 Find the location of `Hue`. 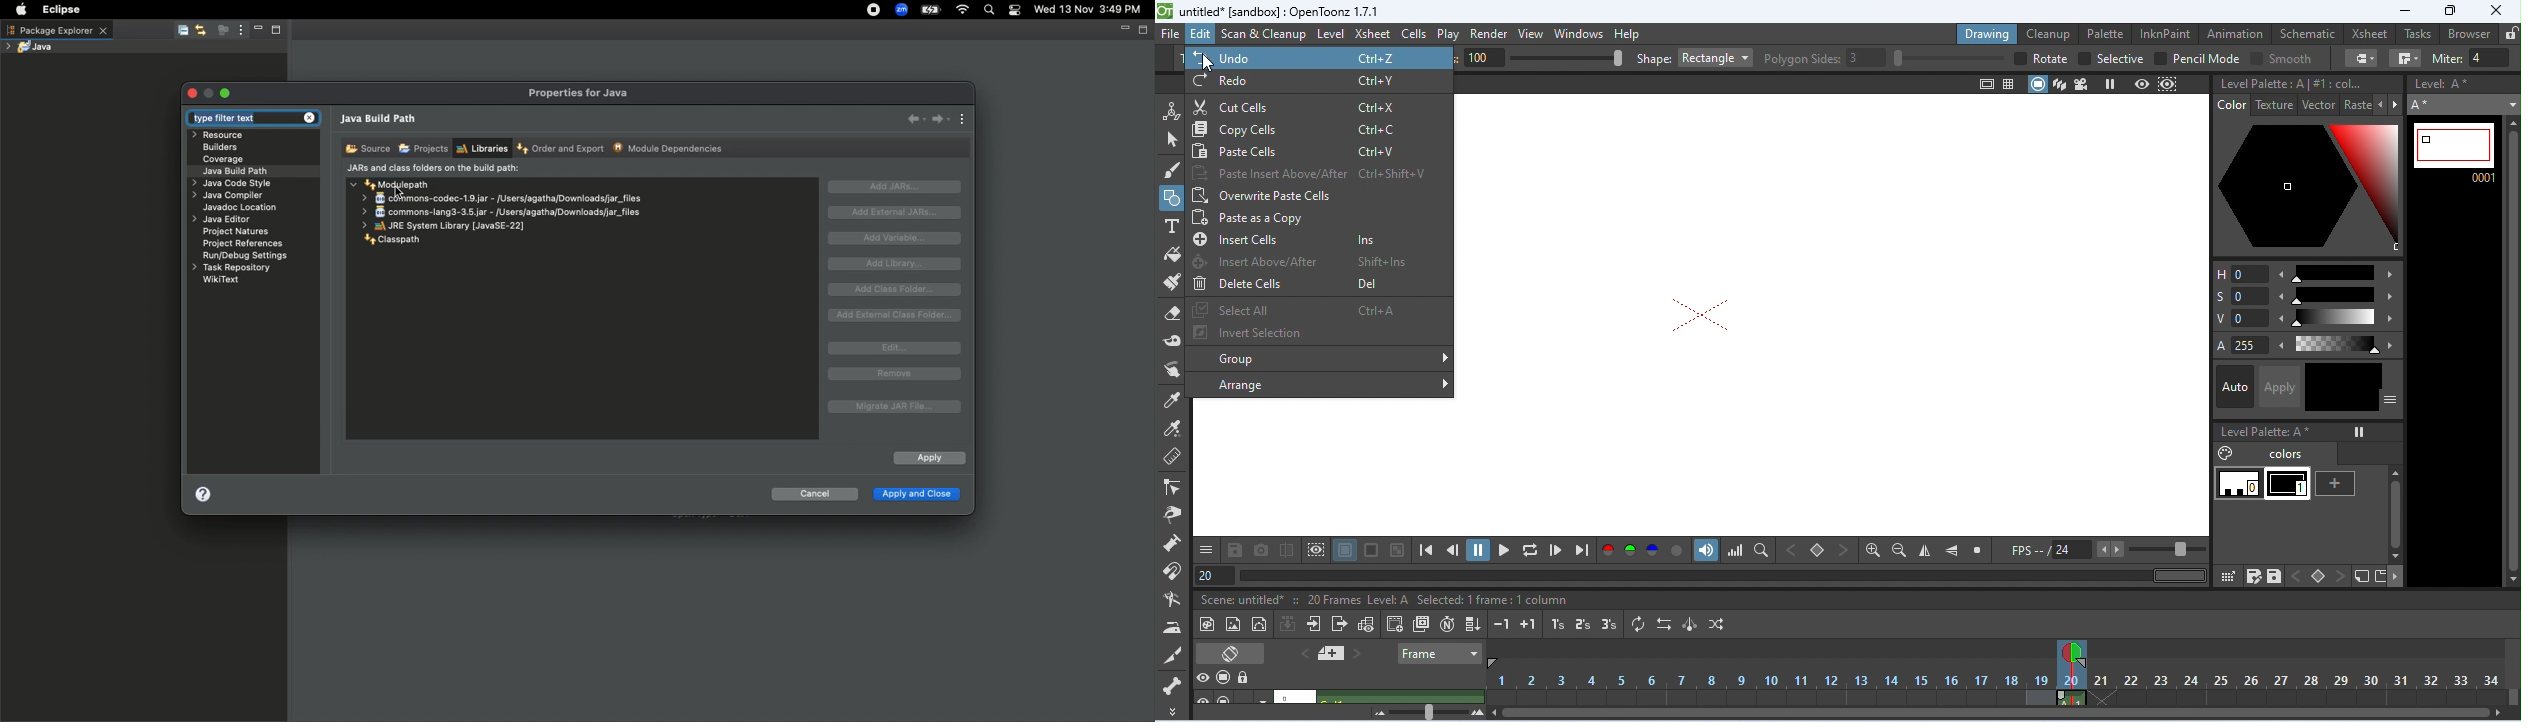

Hue is located at coordinates (2307, 272).